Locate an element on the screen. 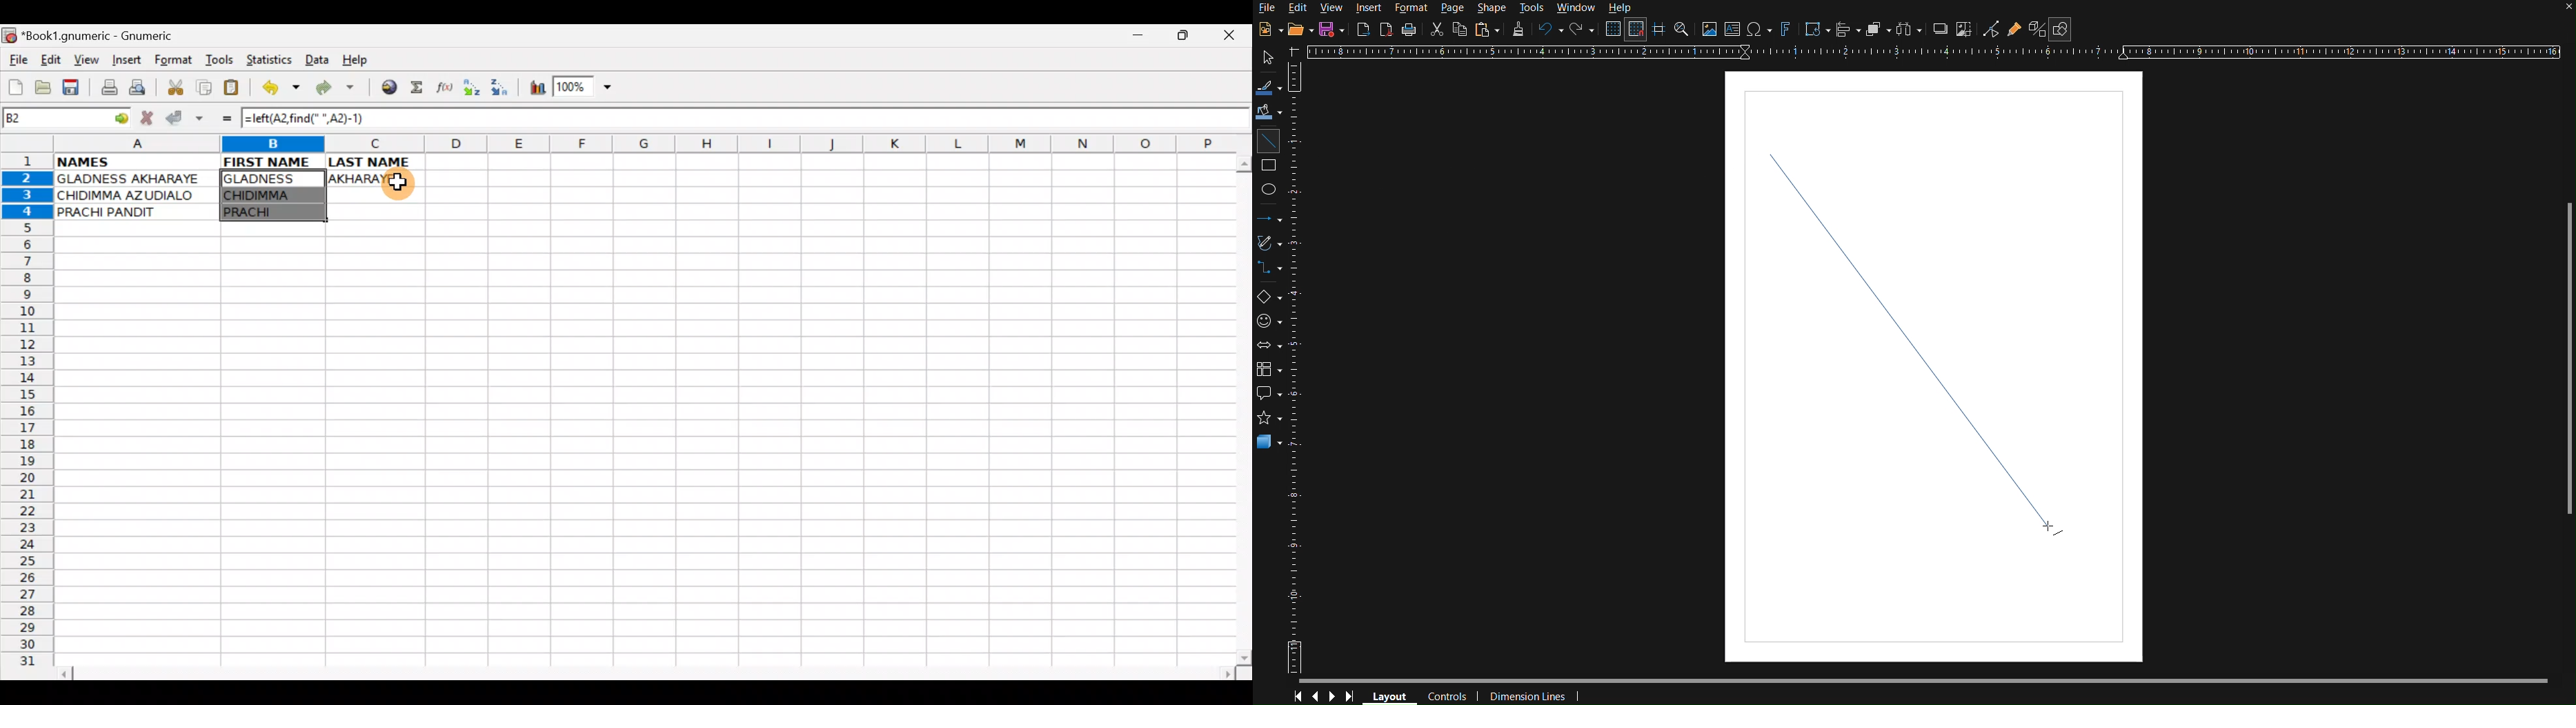  Block Arrows is located at coordinates (1270, 346).